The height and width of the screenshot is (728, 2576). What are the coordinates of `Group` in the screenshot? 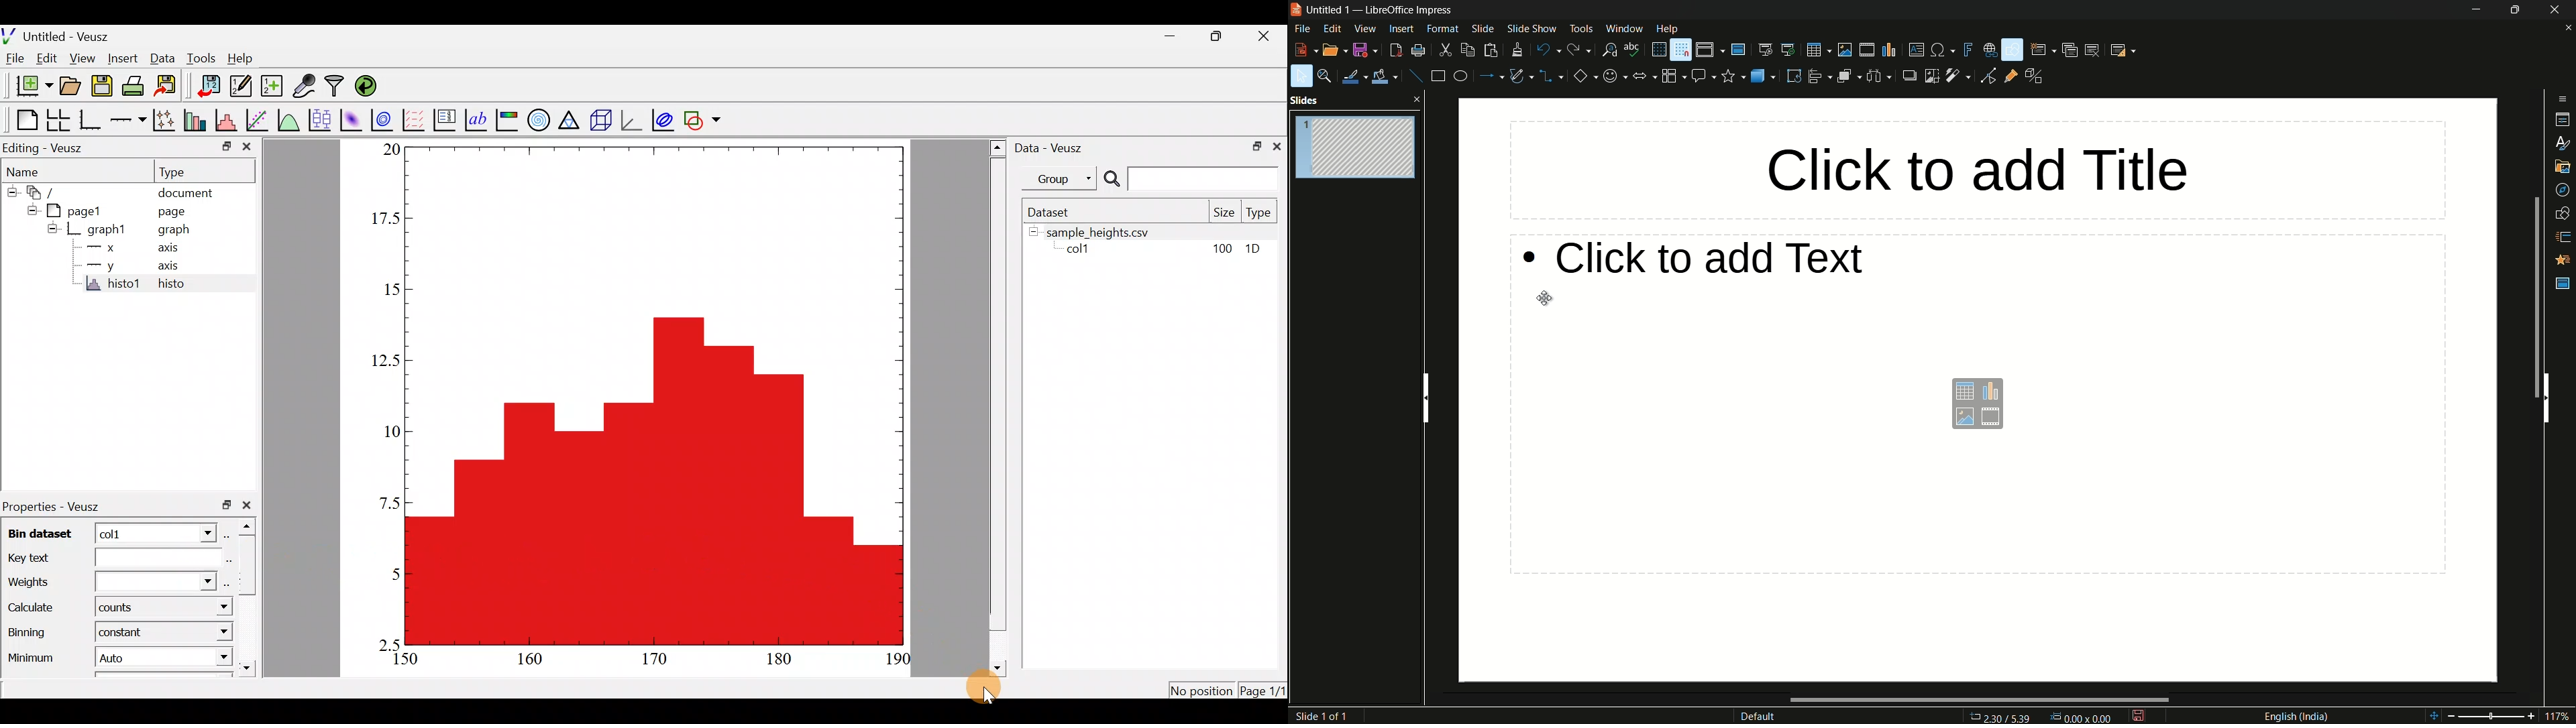 It's located at (1063, 178).